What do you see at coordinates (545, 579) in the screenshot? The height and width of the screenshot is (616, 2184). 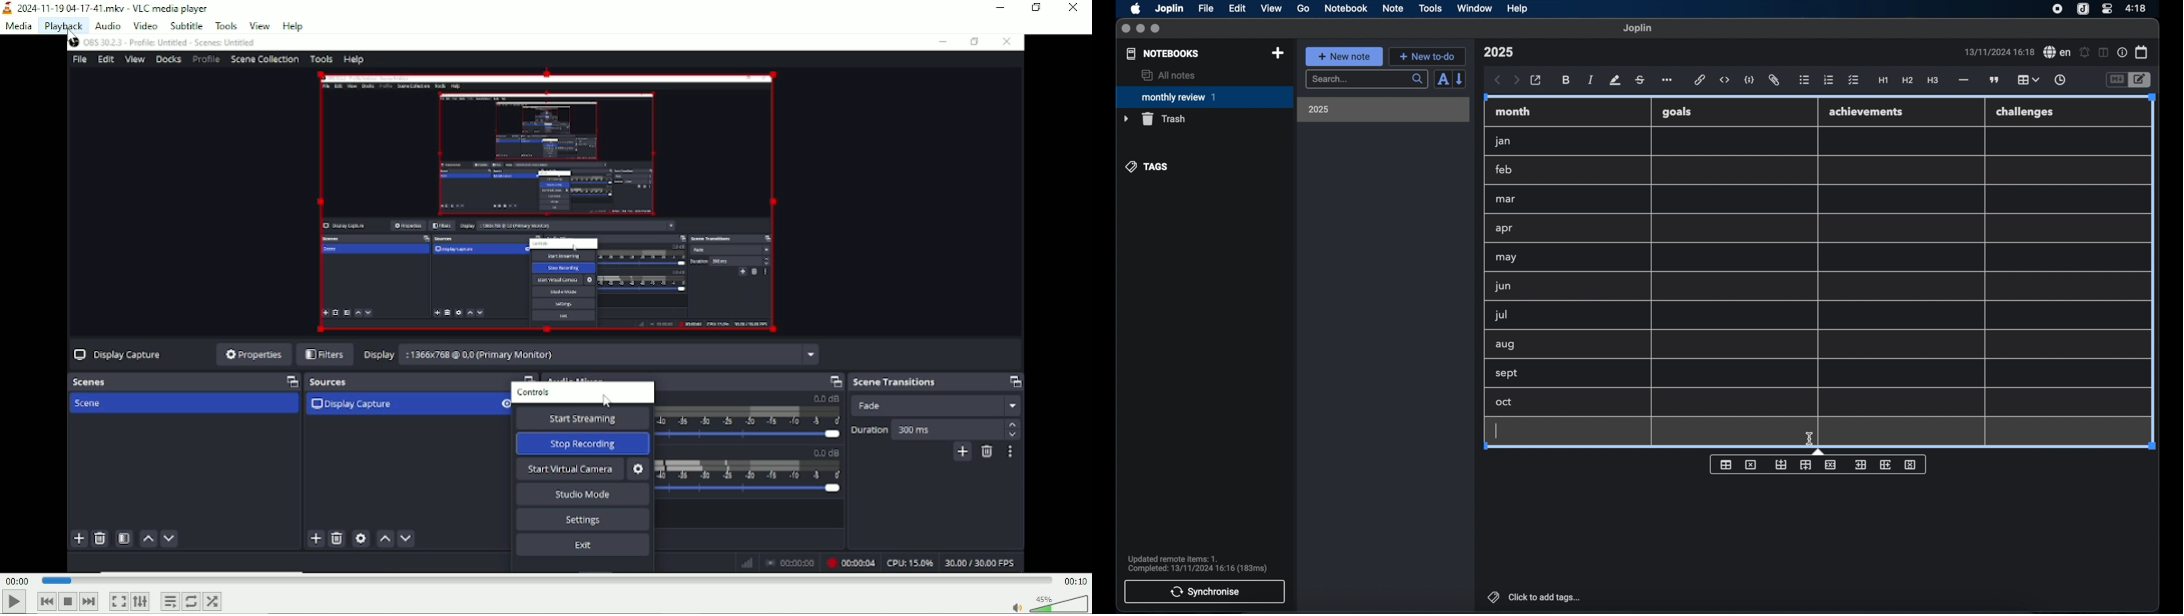 I see `Play duration` at bounding box center [545, 579].